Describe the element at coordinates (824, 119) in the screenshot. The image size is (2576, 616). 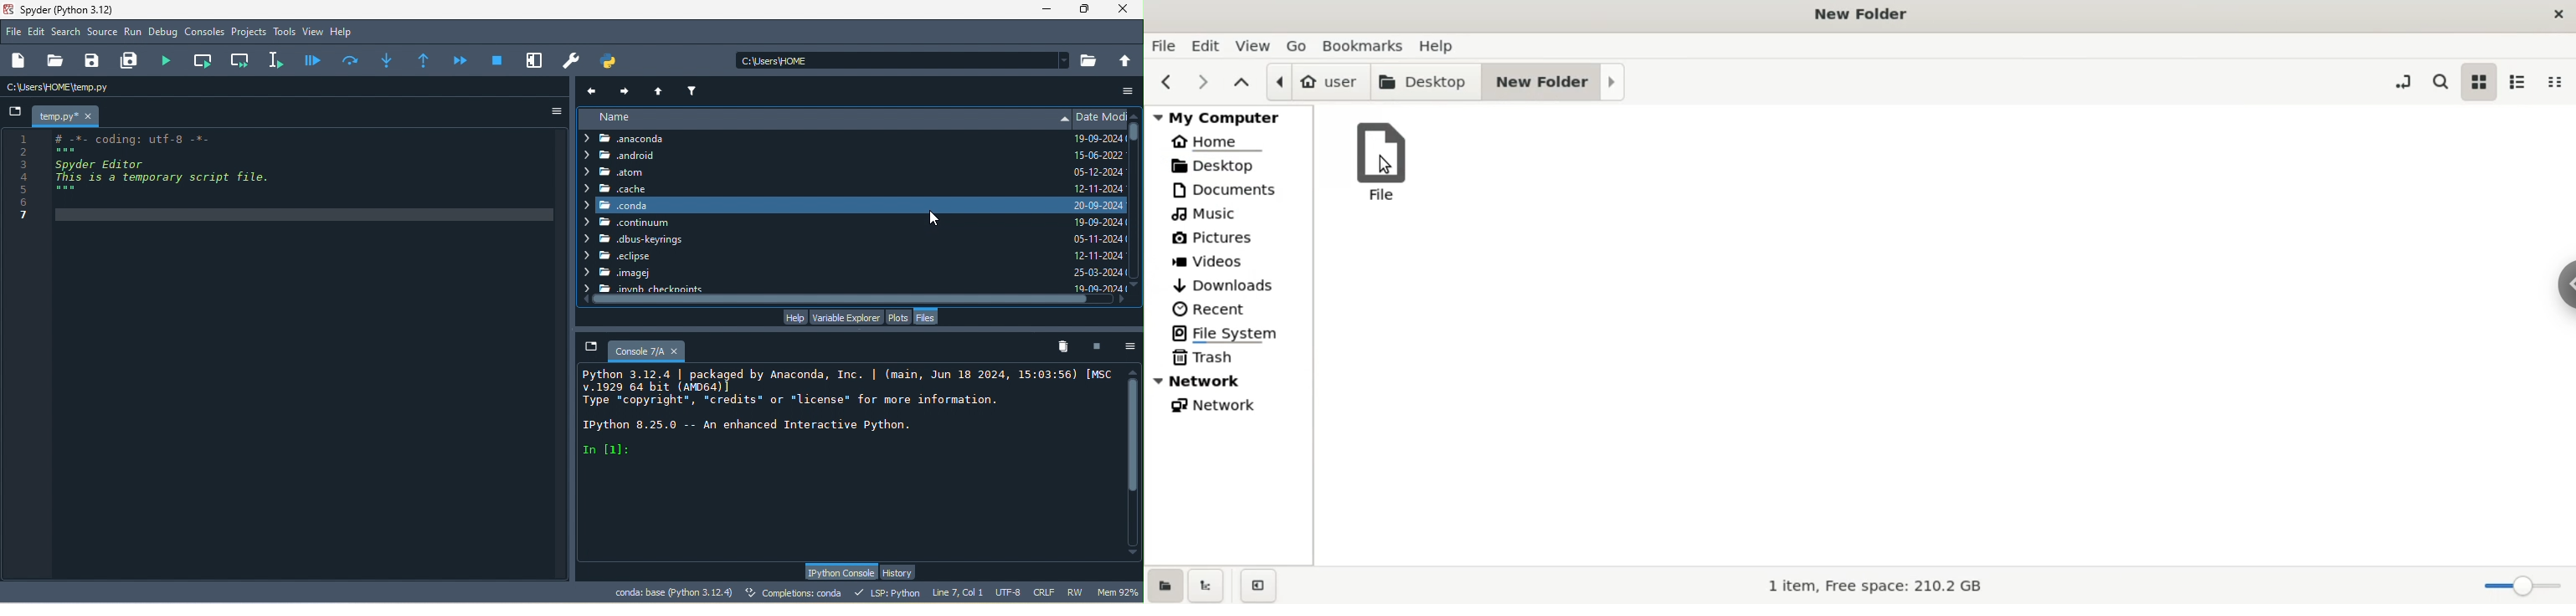
I see `name` at that location.